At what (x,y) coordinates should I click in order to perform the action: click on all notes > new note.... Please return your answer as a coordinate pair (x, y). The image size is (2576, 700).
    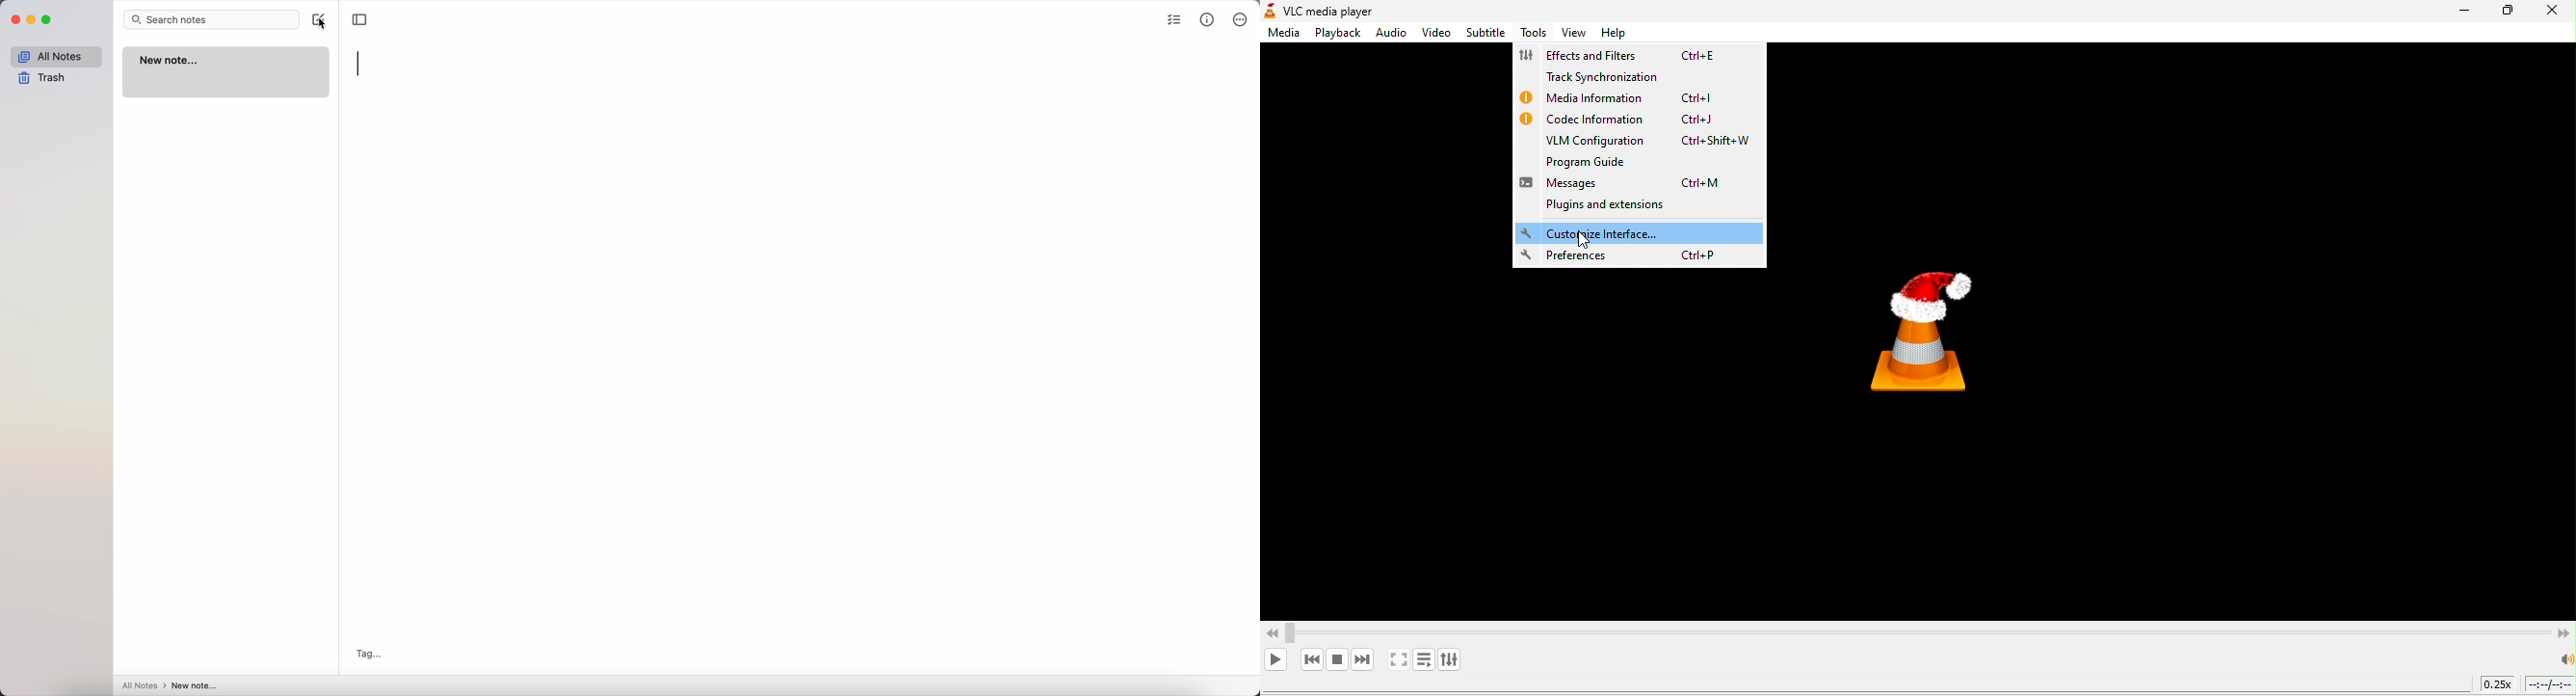
    Looking at the image, I should click on (167, 685).